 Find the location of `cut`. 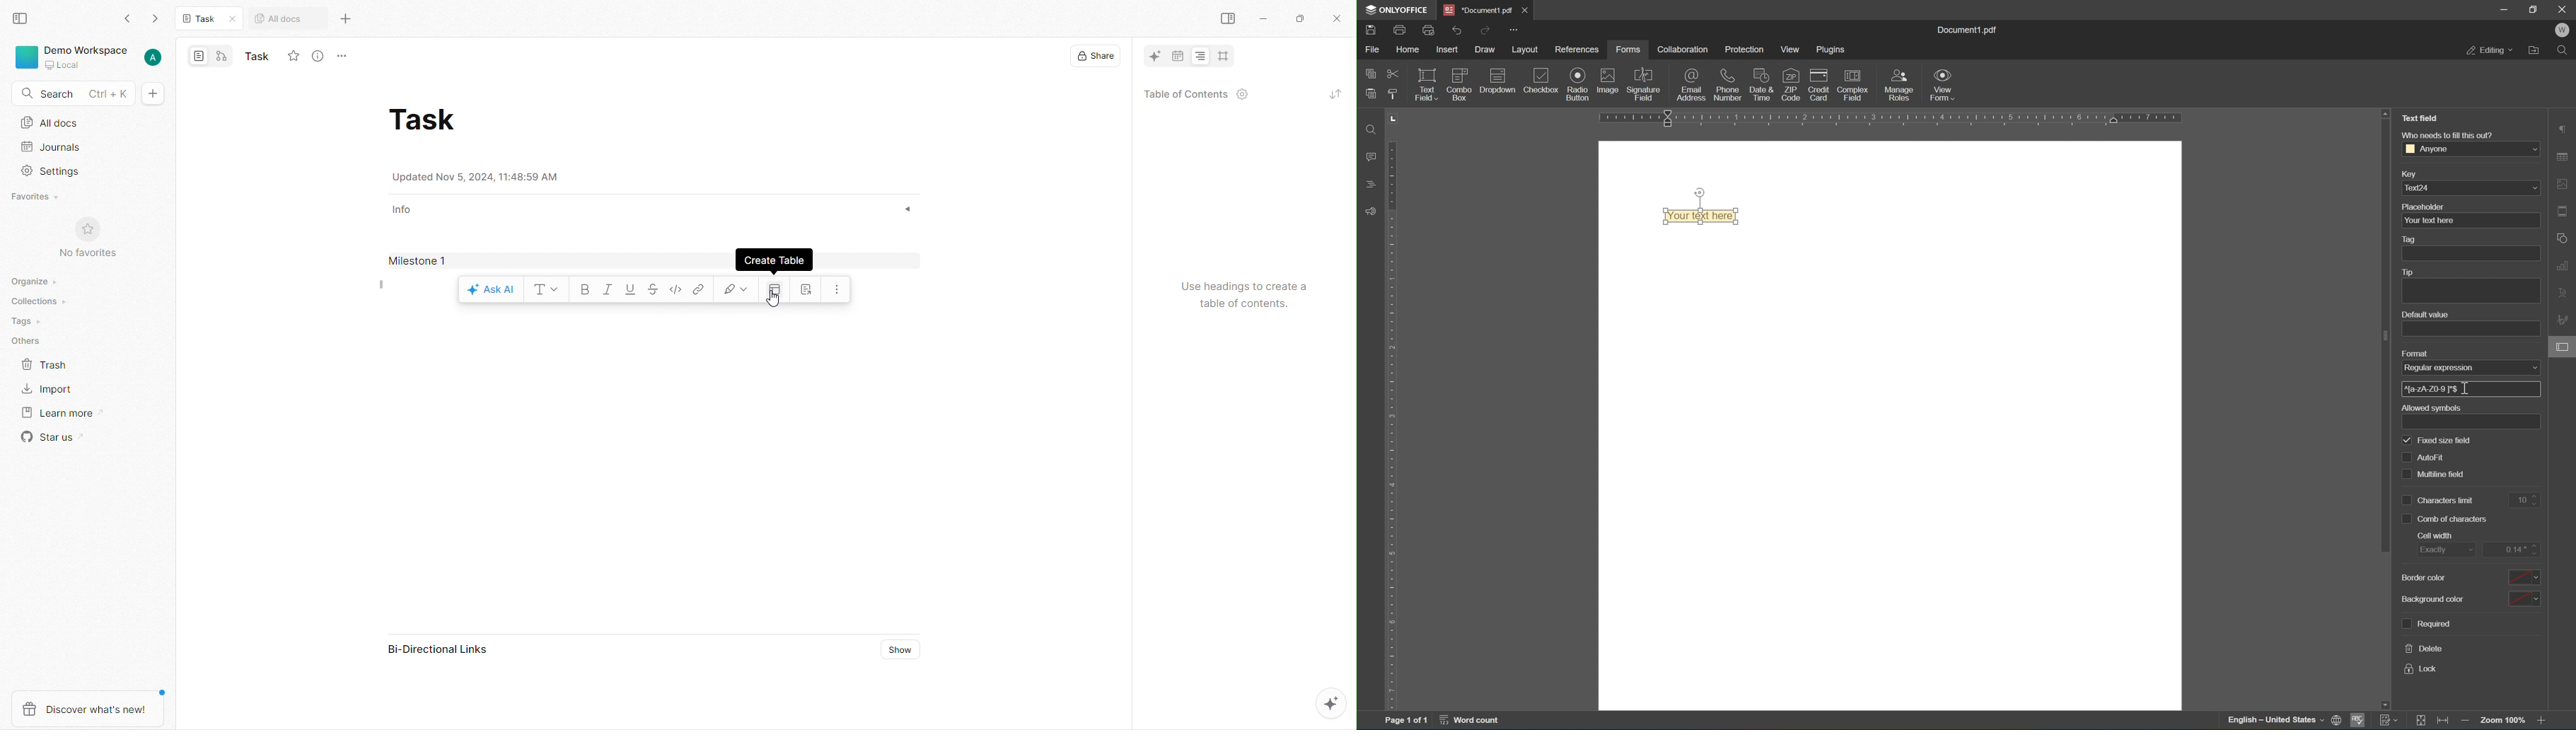

cut is located at coordinates (1394, 75).